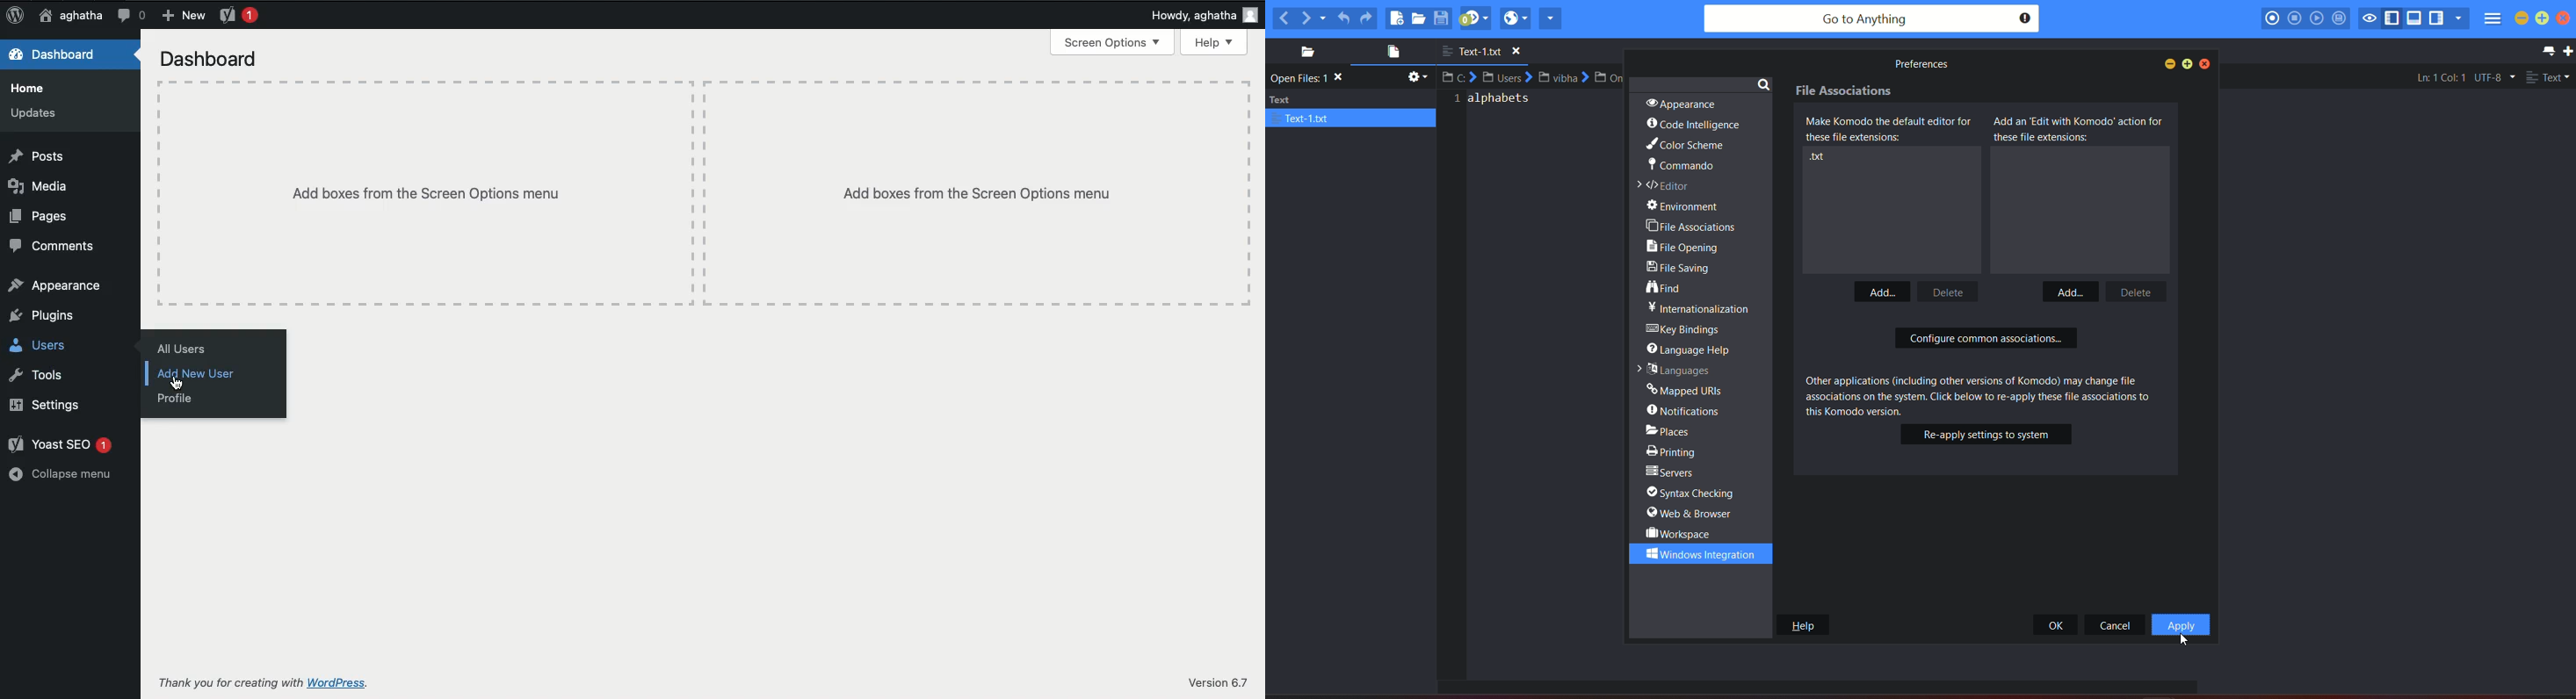  What do you see at coordinates (68, 15) in the screenshot?
I see `aghatha` at bounding box center [68, 15].